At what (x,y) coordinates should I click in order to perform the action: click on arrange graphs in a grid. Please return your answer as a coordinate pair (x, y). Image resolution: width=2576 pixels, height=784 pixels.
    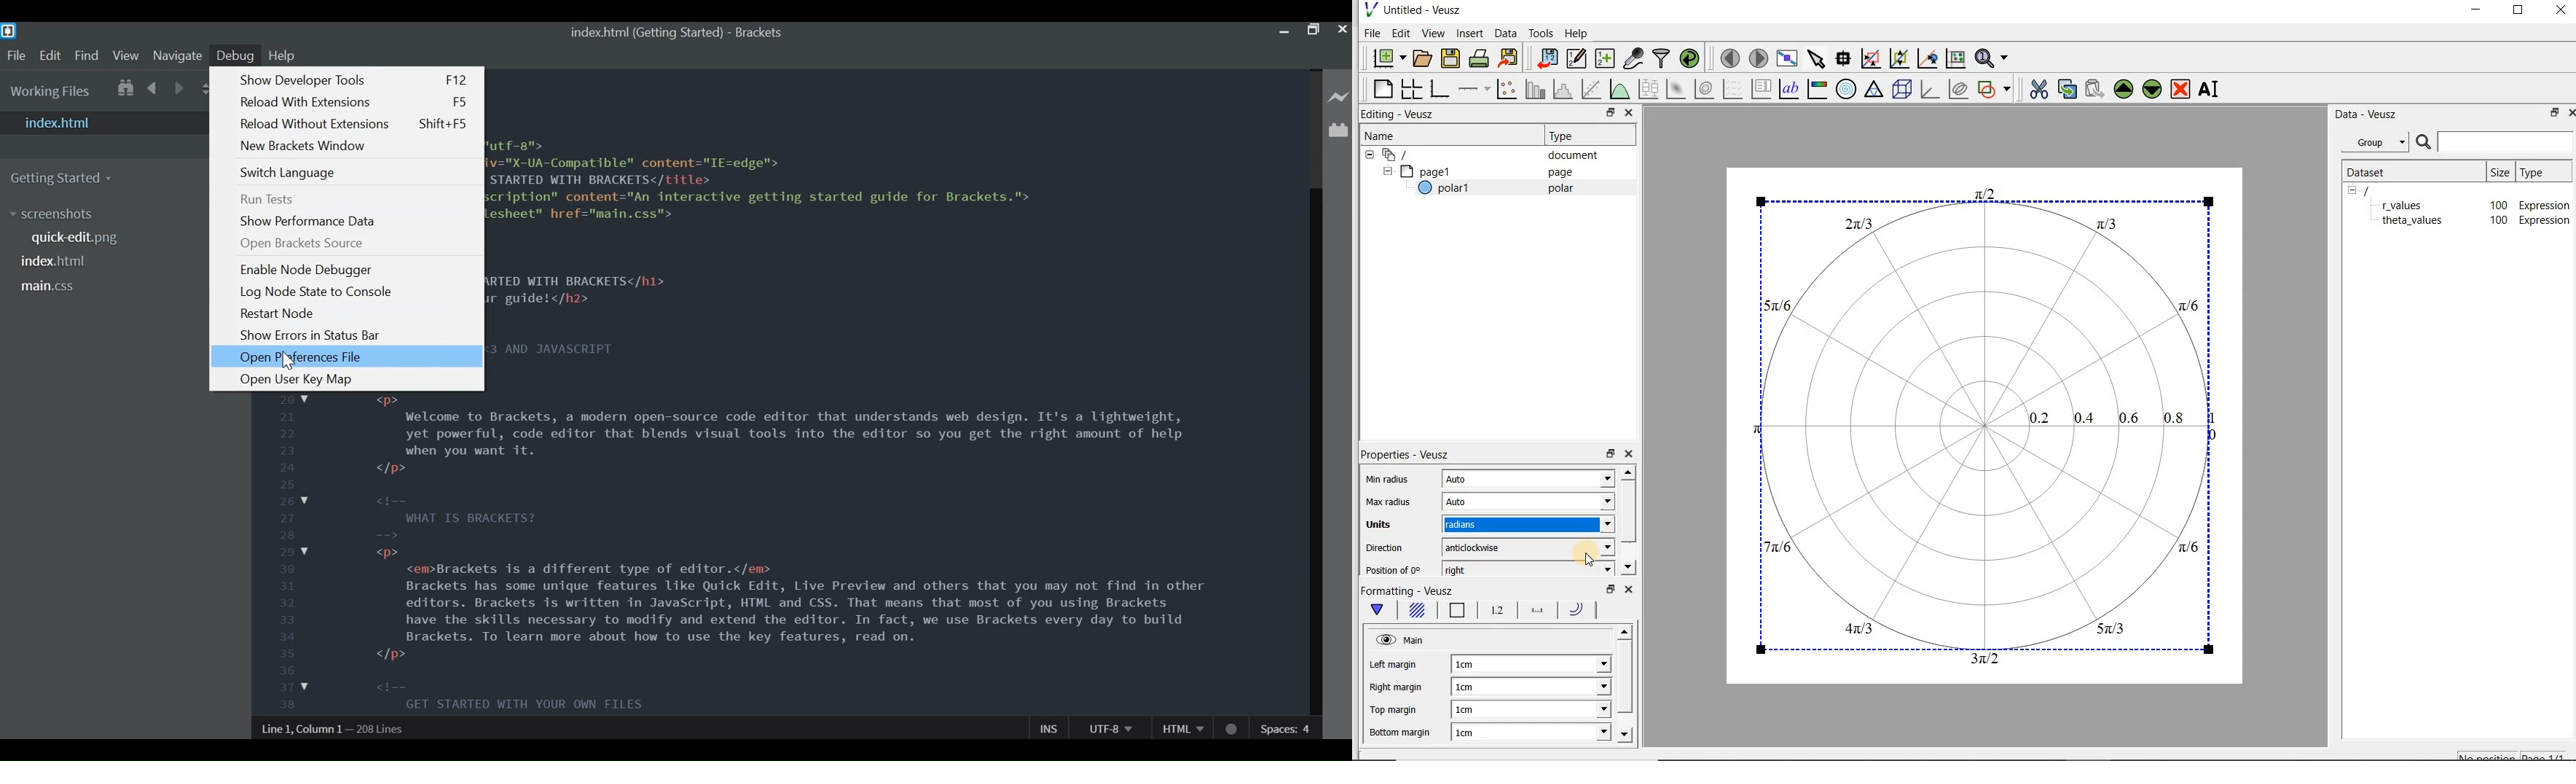
    Looking at the image, I should click on (1410, 88).